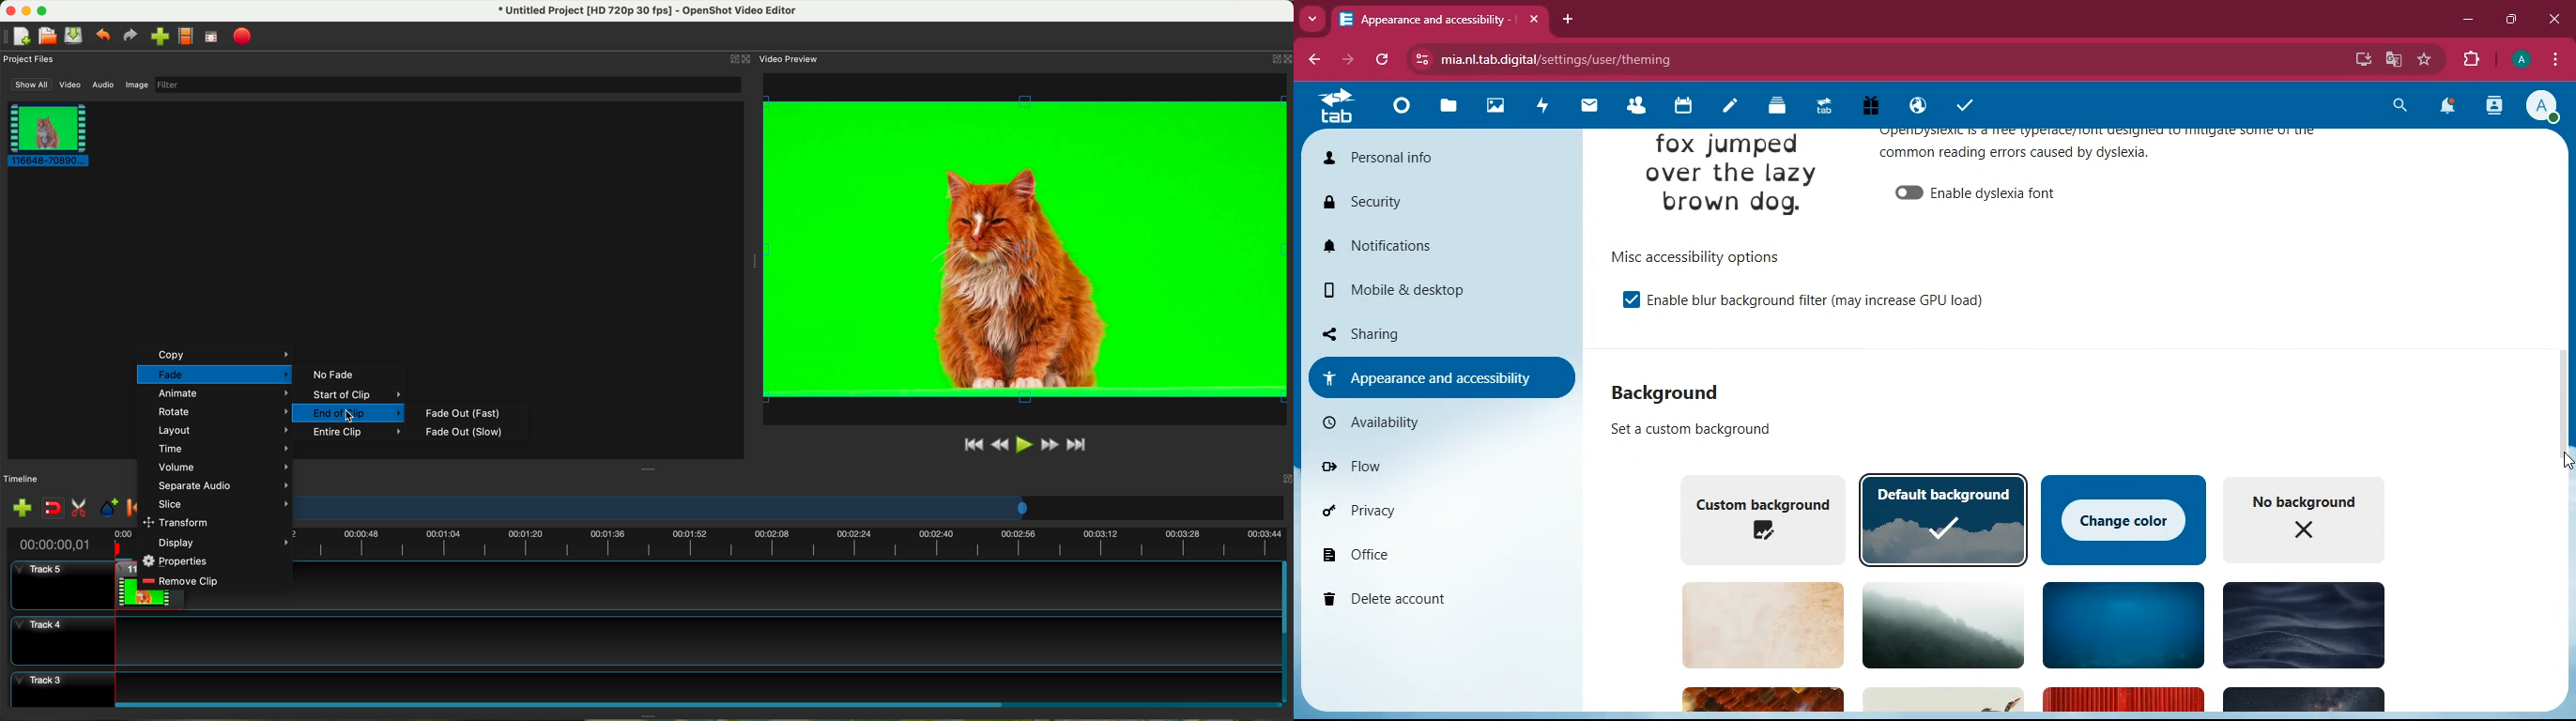 The width and height of the screenshot is (2576, 728). I want to click on flow, so click(1438, 471).